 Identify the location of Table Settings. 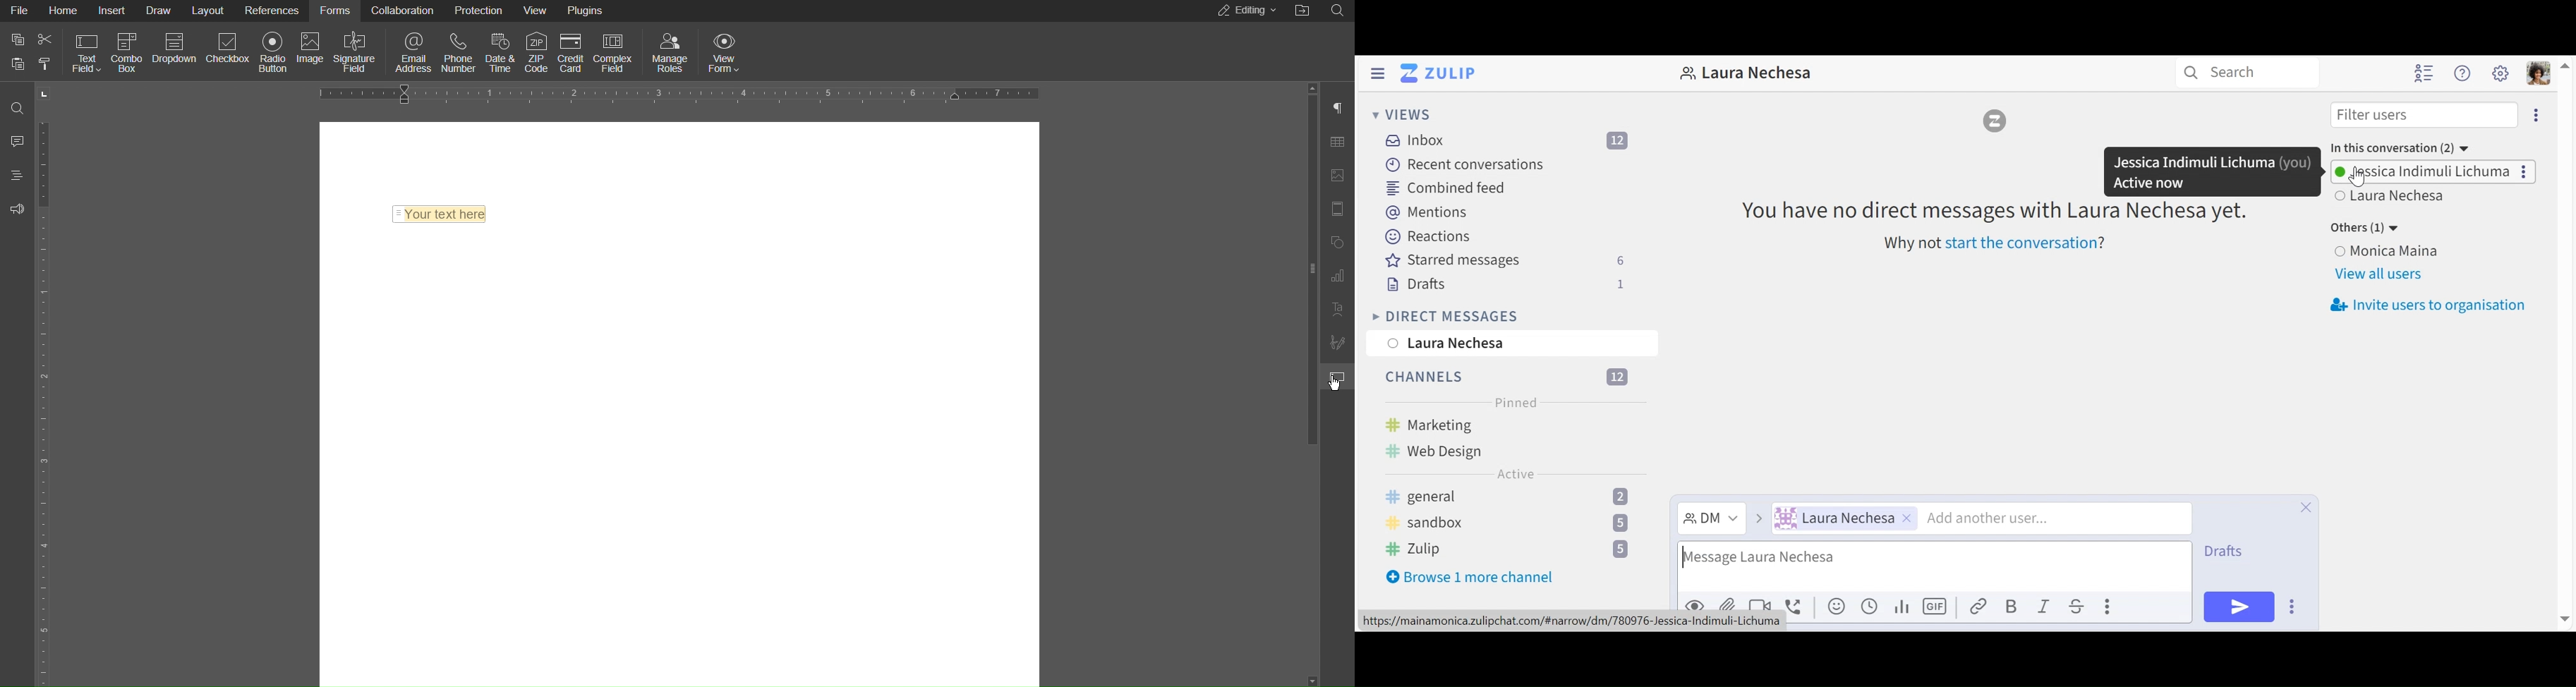
(1341, 142).